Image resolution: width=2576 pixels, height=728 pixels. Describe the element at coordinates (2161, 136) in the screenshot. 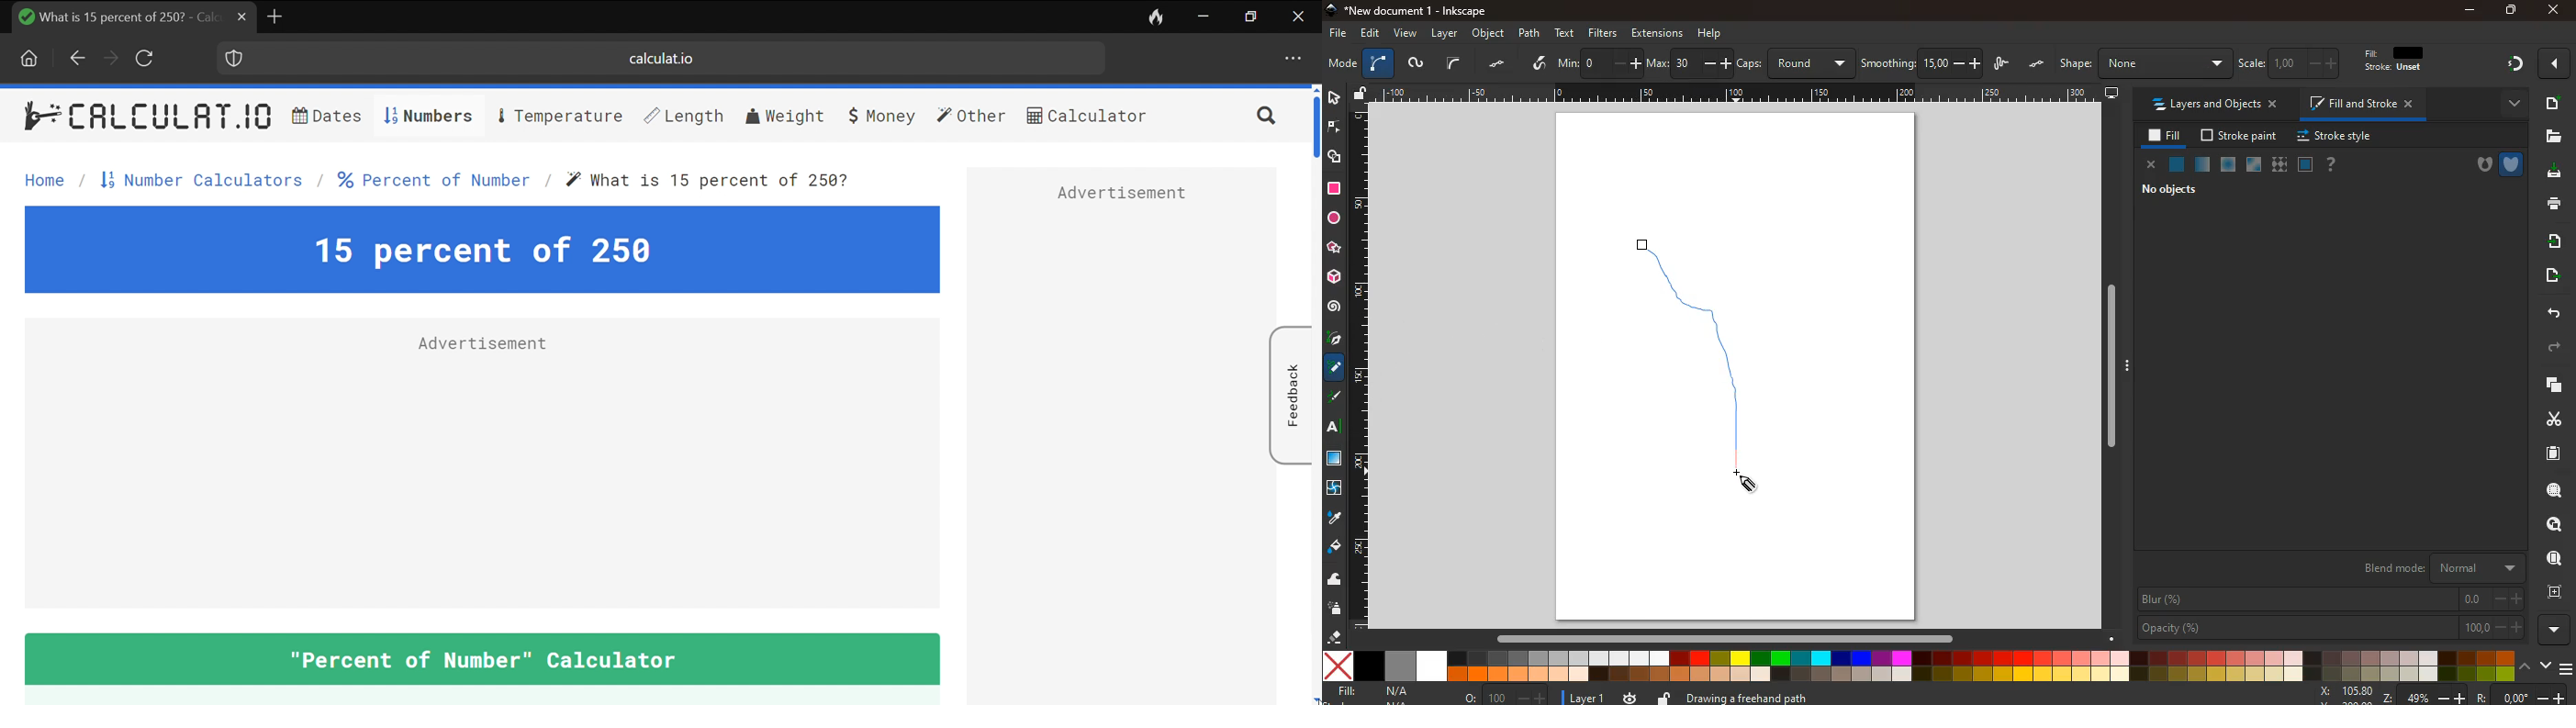

I see `fill` at that location.